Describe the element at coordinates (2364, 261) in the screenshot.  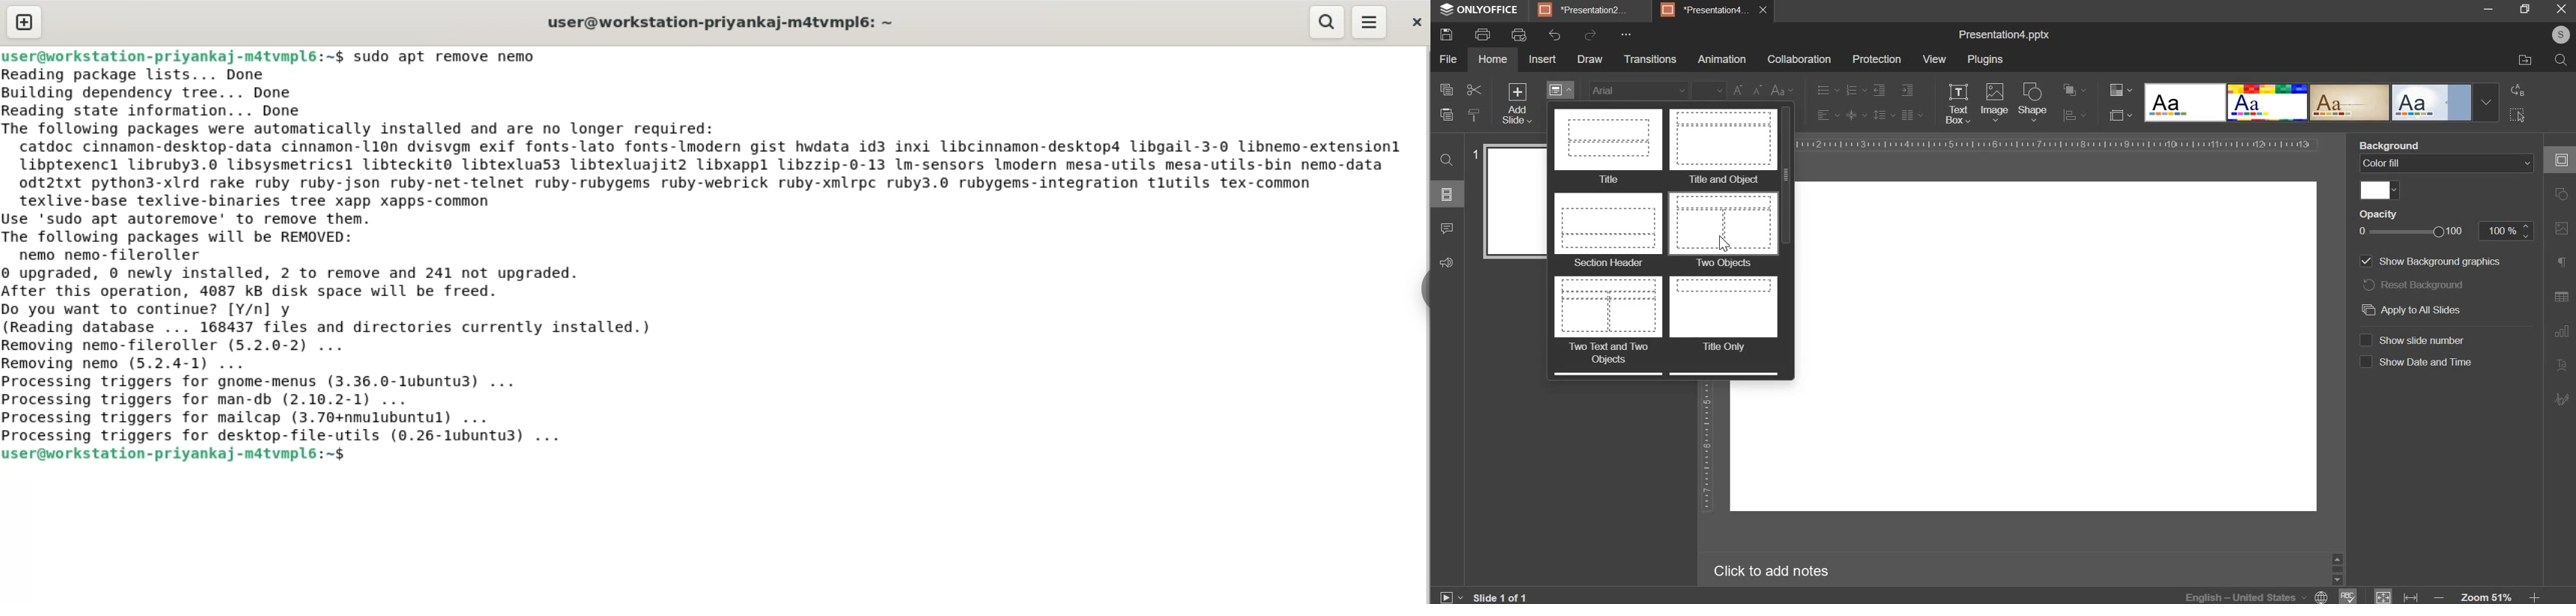
I see `show background graphics` at that location.